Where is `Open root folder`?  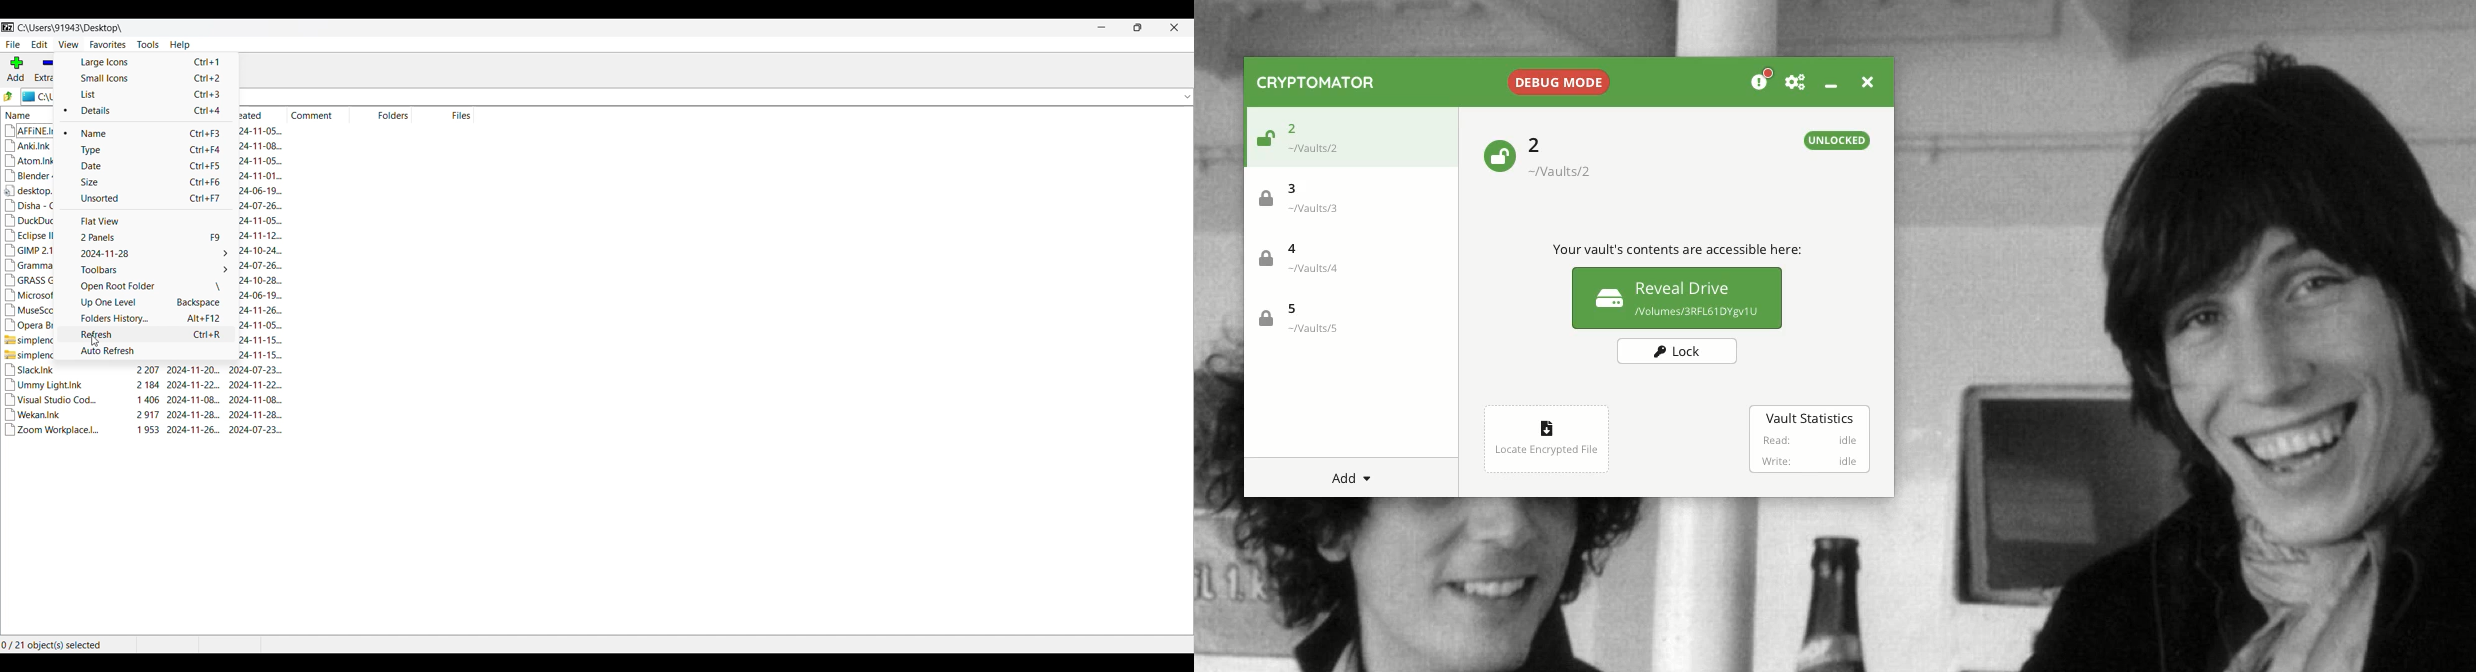
Open root folder is located at coordinates (144, 286).